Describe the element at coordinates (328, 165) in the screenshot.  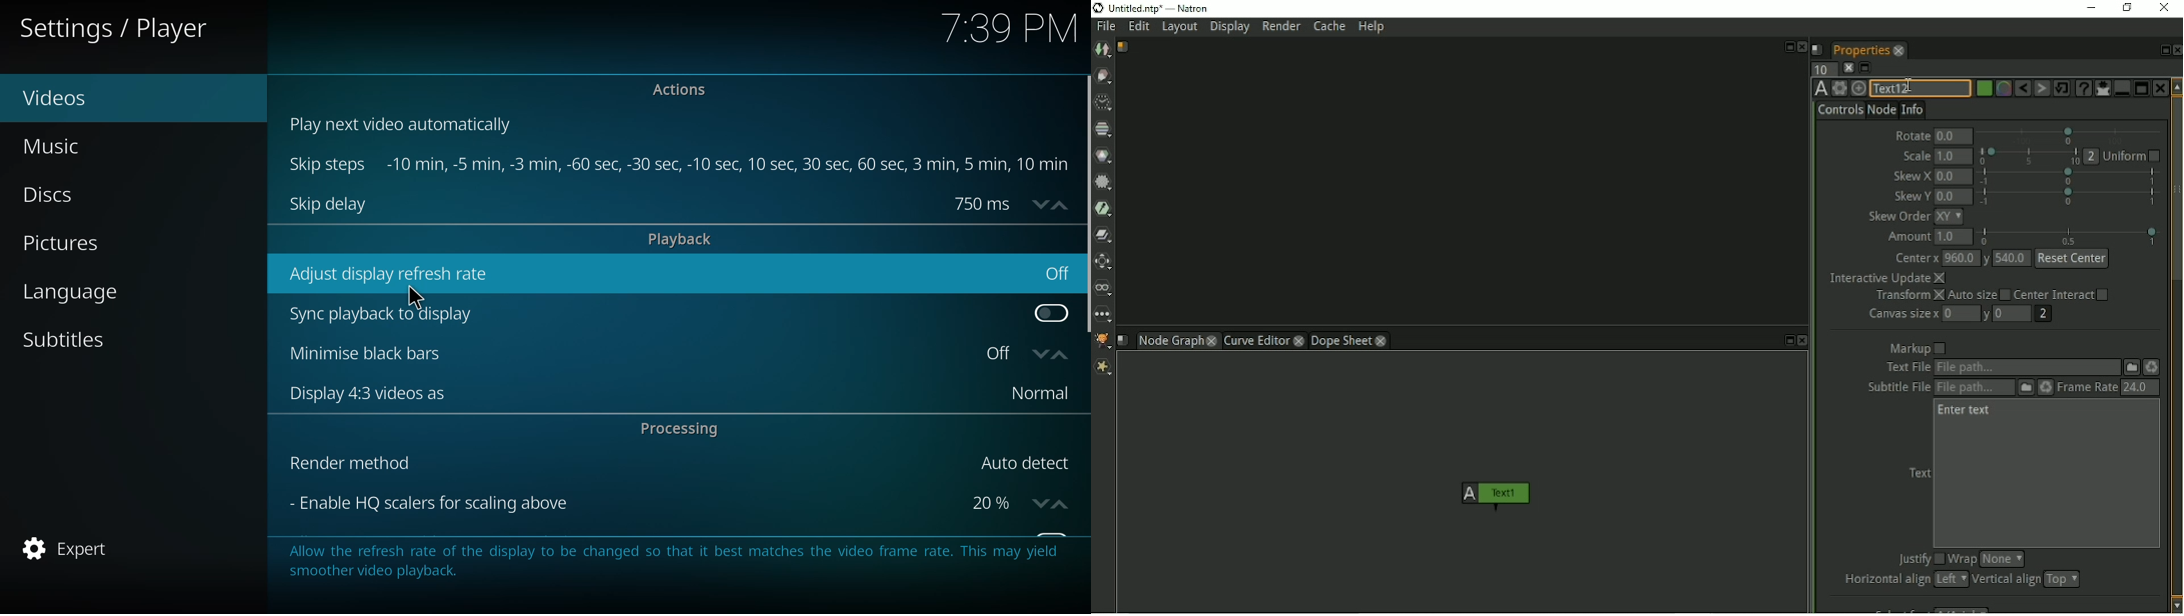
I see `skip steps` at that location.